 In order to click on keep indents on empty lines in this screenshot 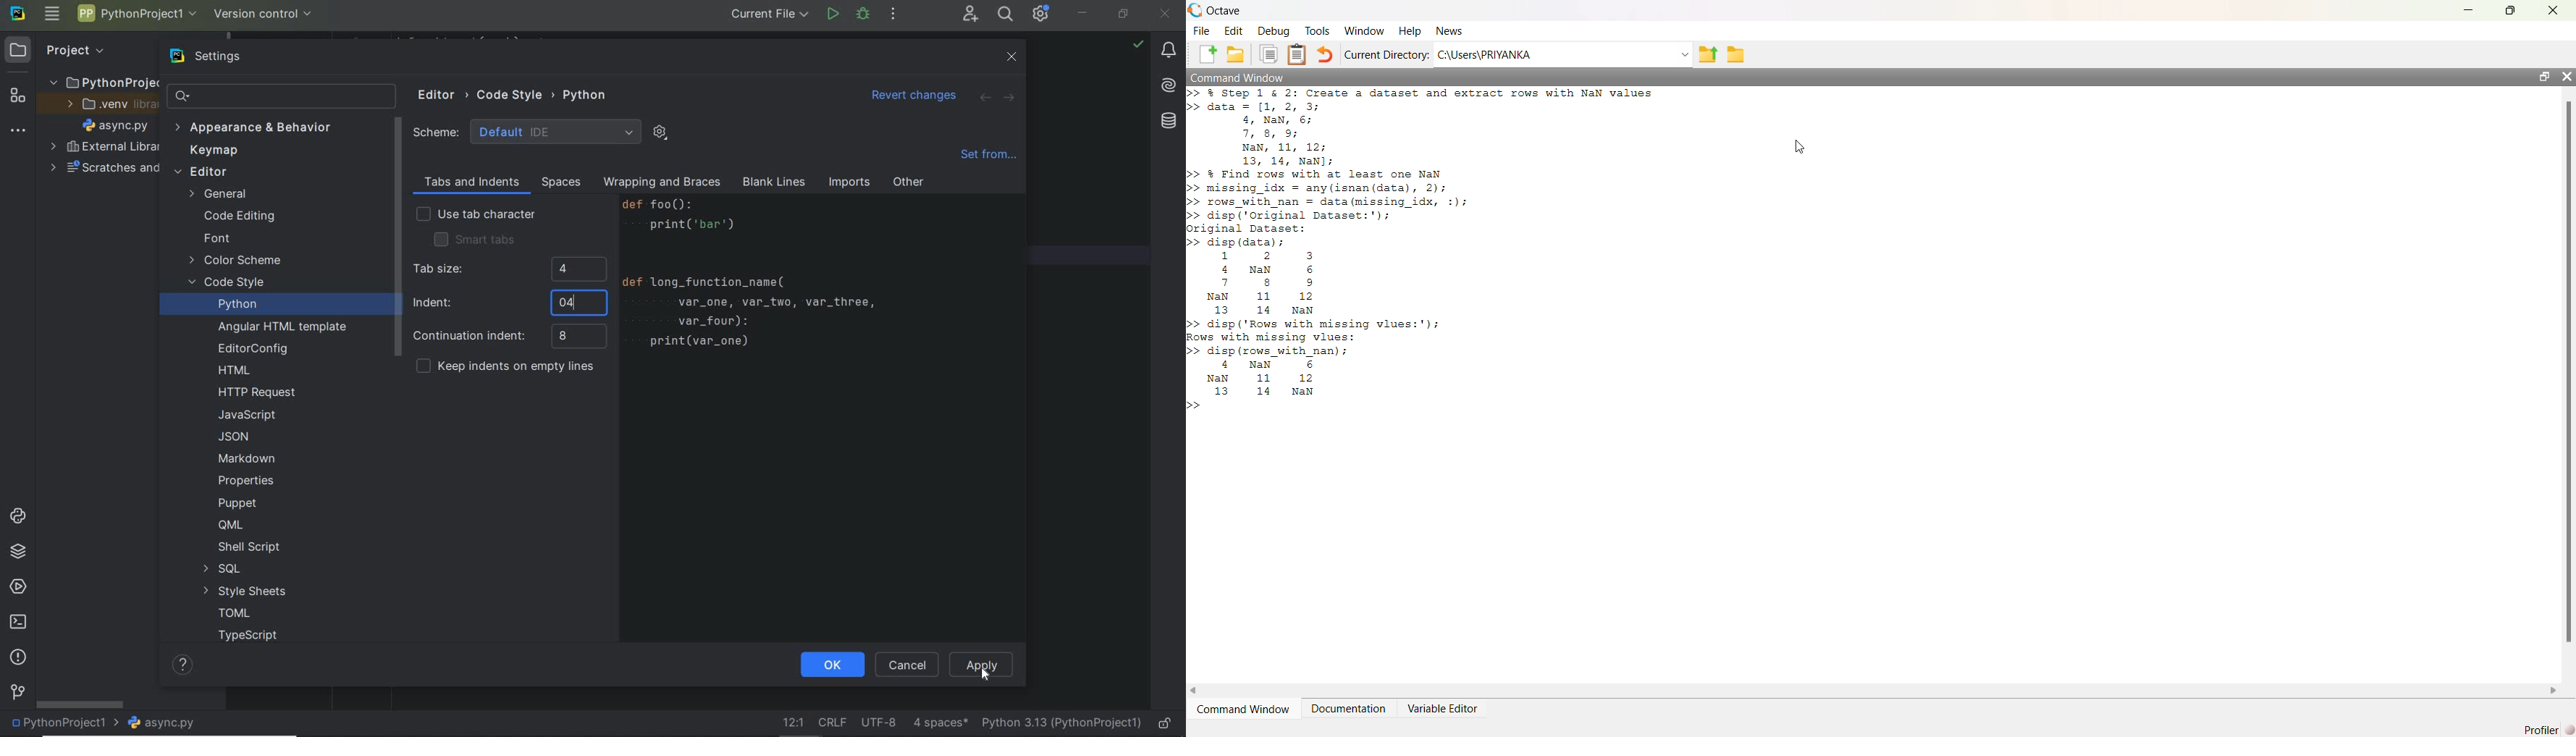, I will do `click(505, 368)`.